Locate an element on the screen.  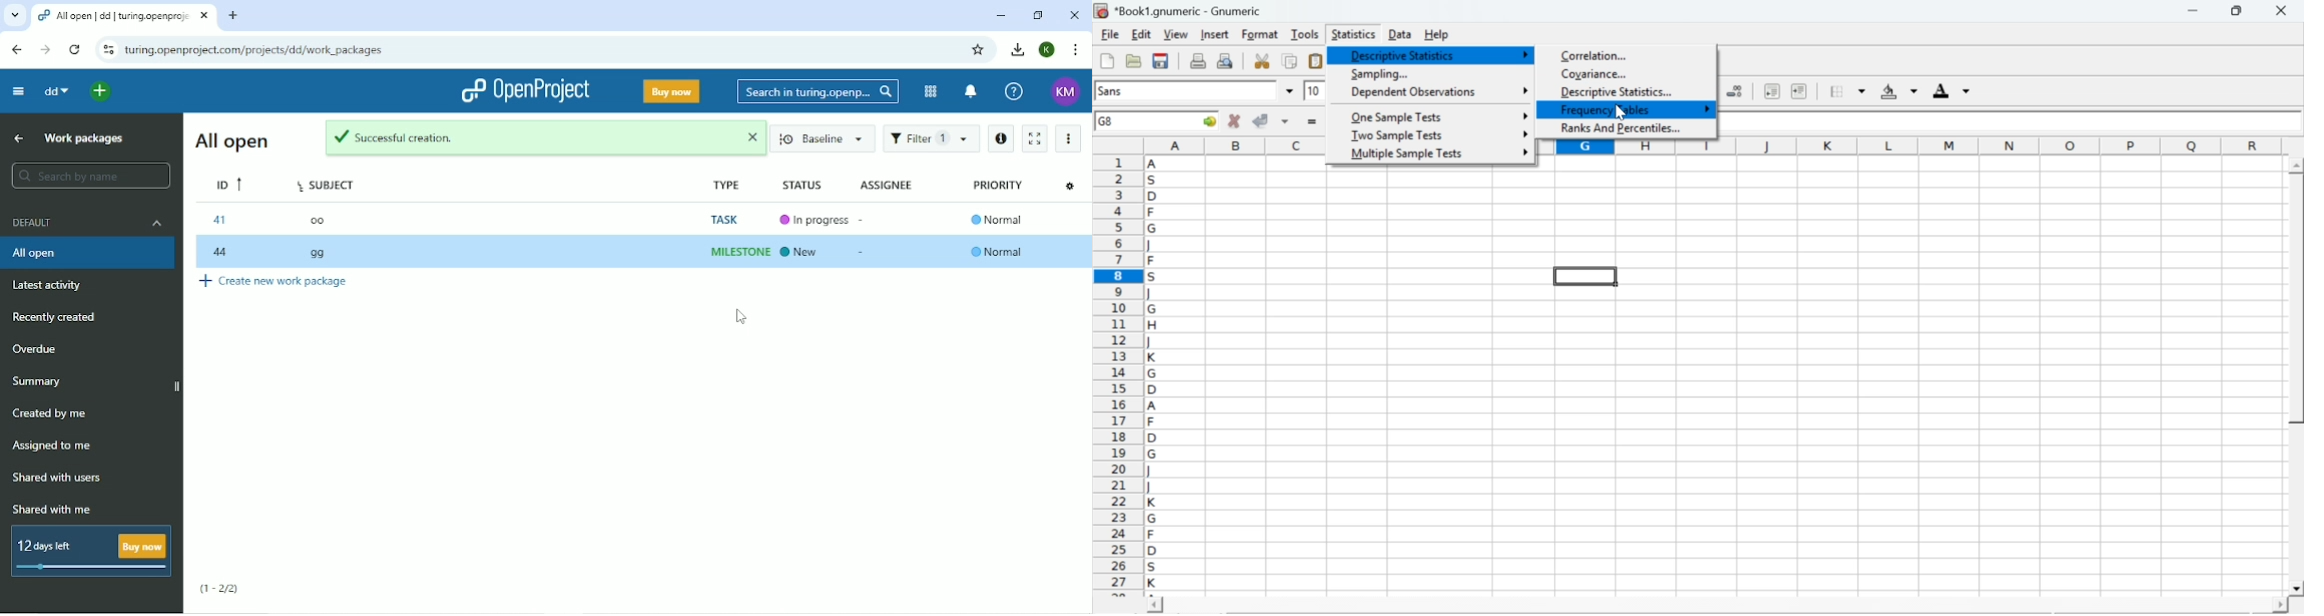
copy is located at coordinates (1291, 61).